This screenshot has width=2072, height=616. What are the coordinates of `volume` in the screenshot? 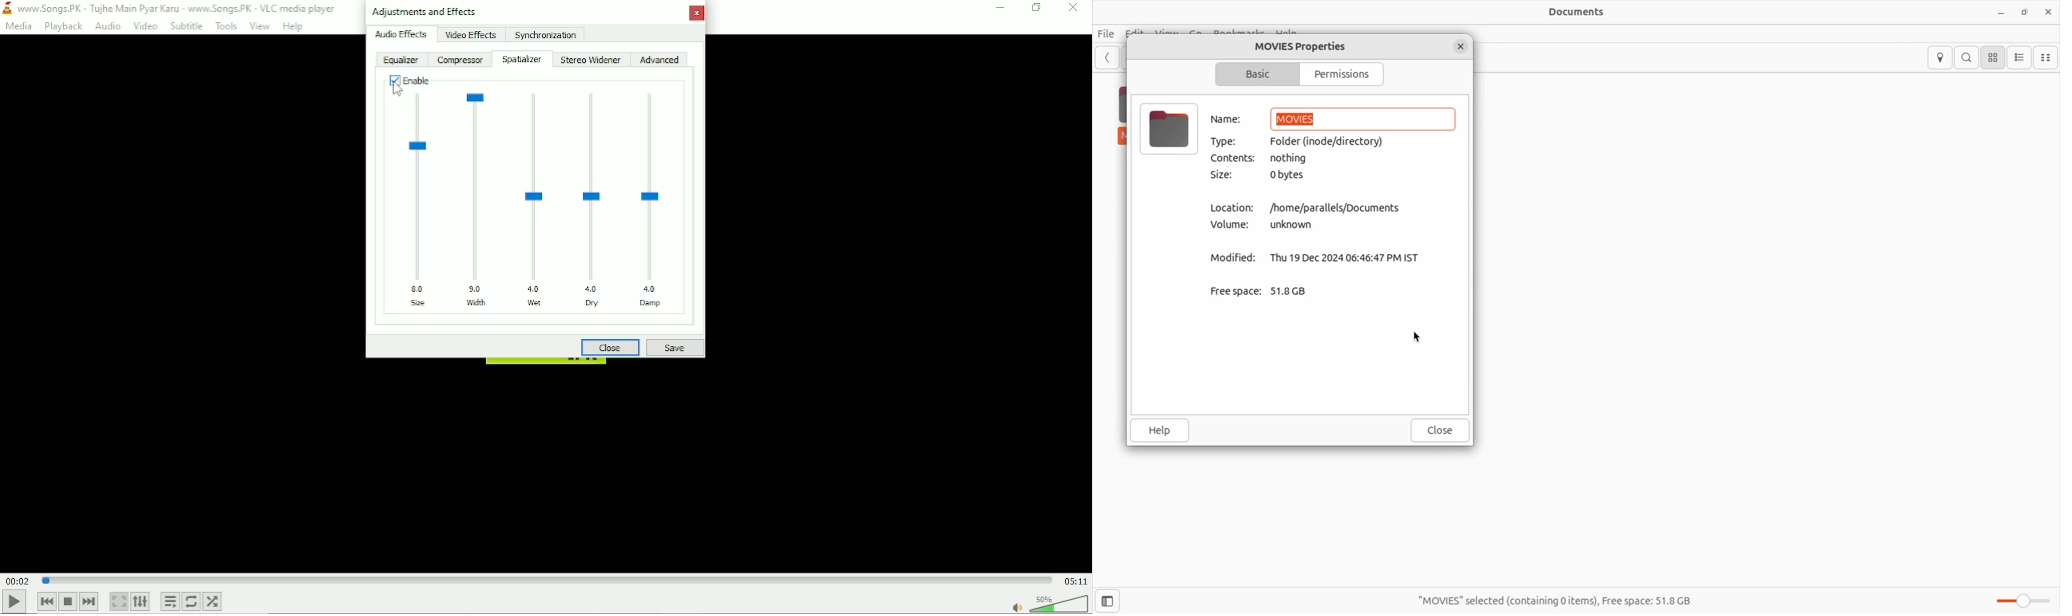 It's located at (1235, 225).